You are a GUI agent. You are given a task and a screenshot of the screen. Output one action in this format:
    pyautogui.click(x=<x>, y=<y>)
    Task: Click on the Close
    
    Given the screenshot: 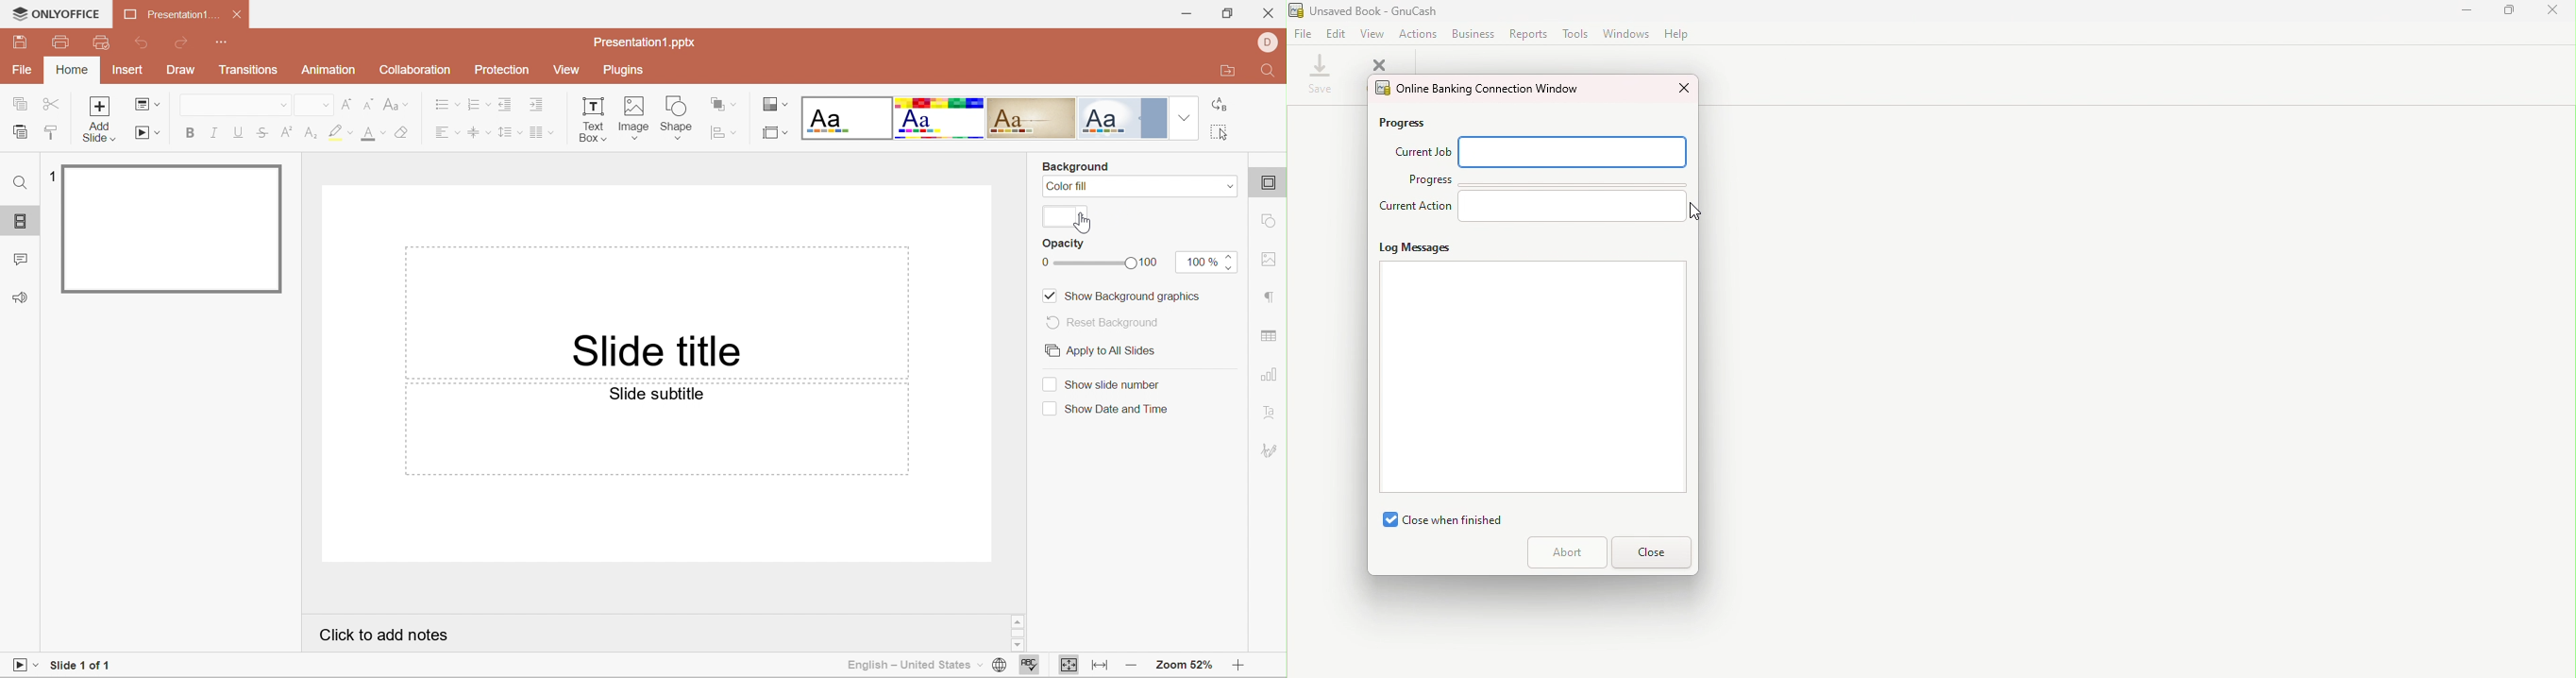 What is the action you would take?
    pyautogui.click(x=1649, y=552)
    